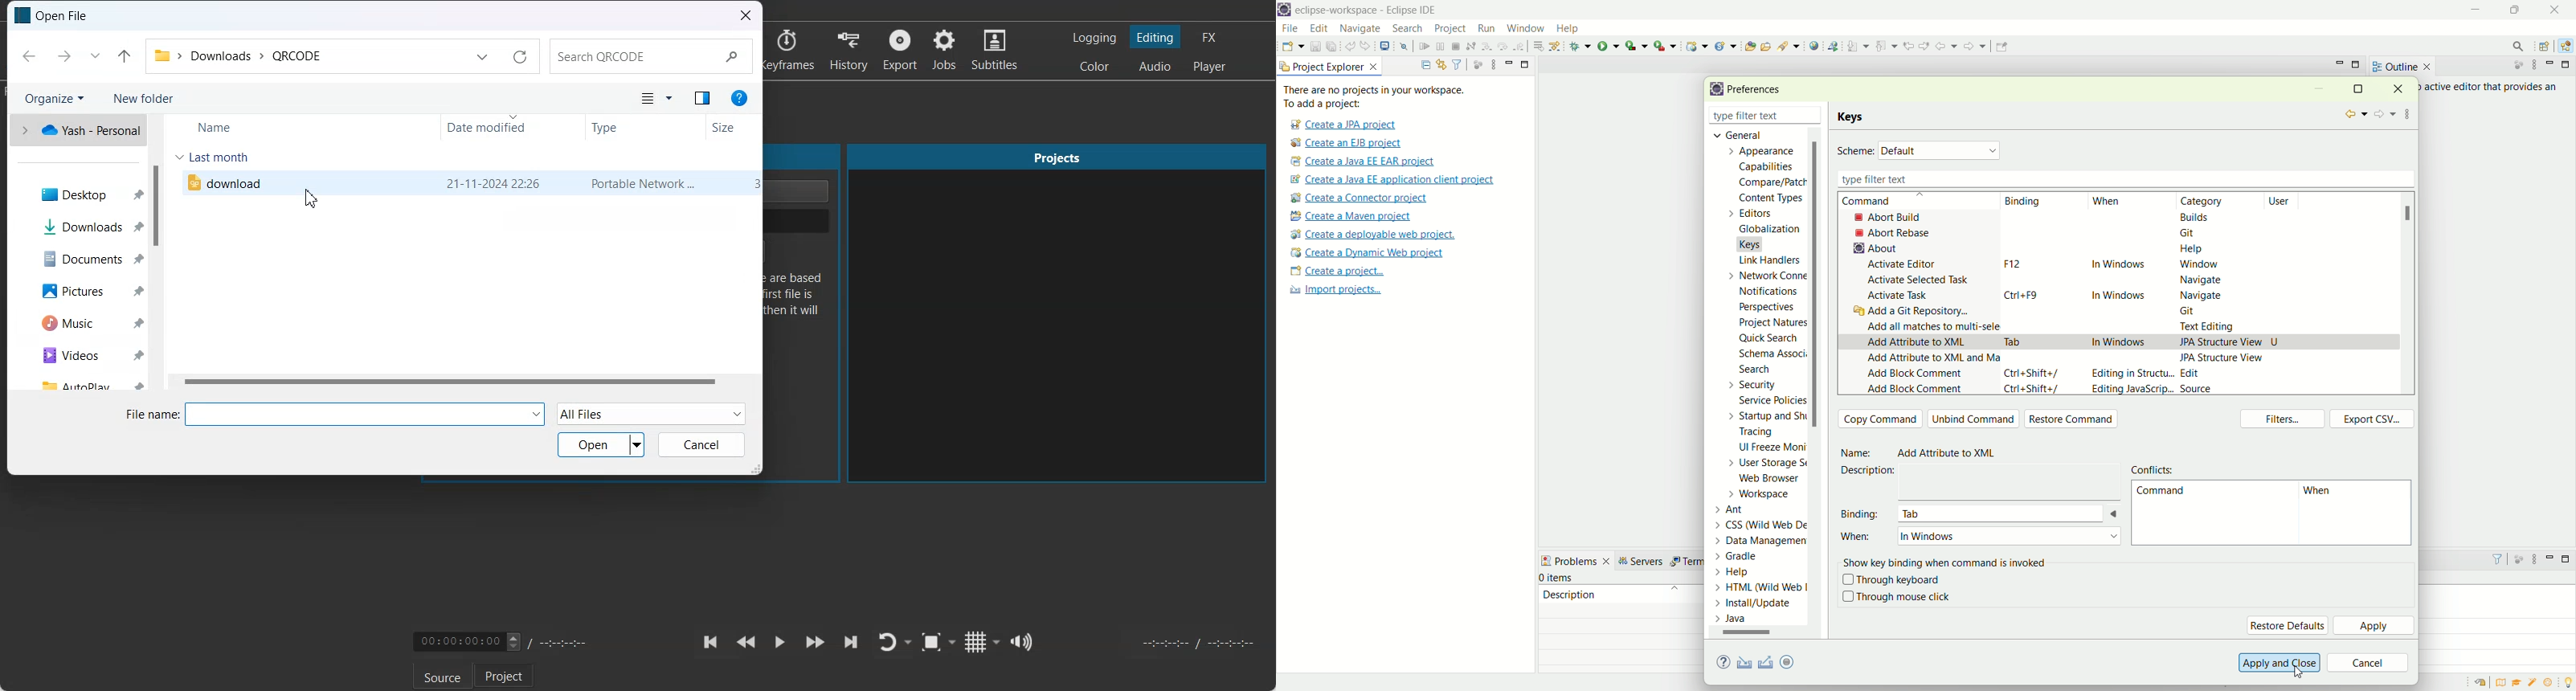 This screenshot has height=700, width=2576. What do you see at coordinates (2358, 66) in the screenshot?
I see `maximize` at bounding box center [2358, 66].